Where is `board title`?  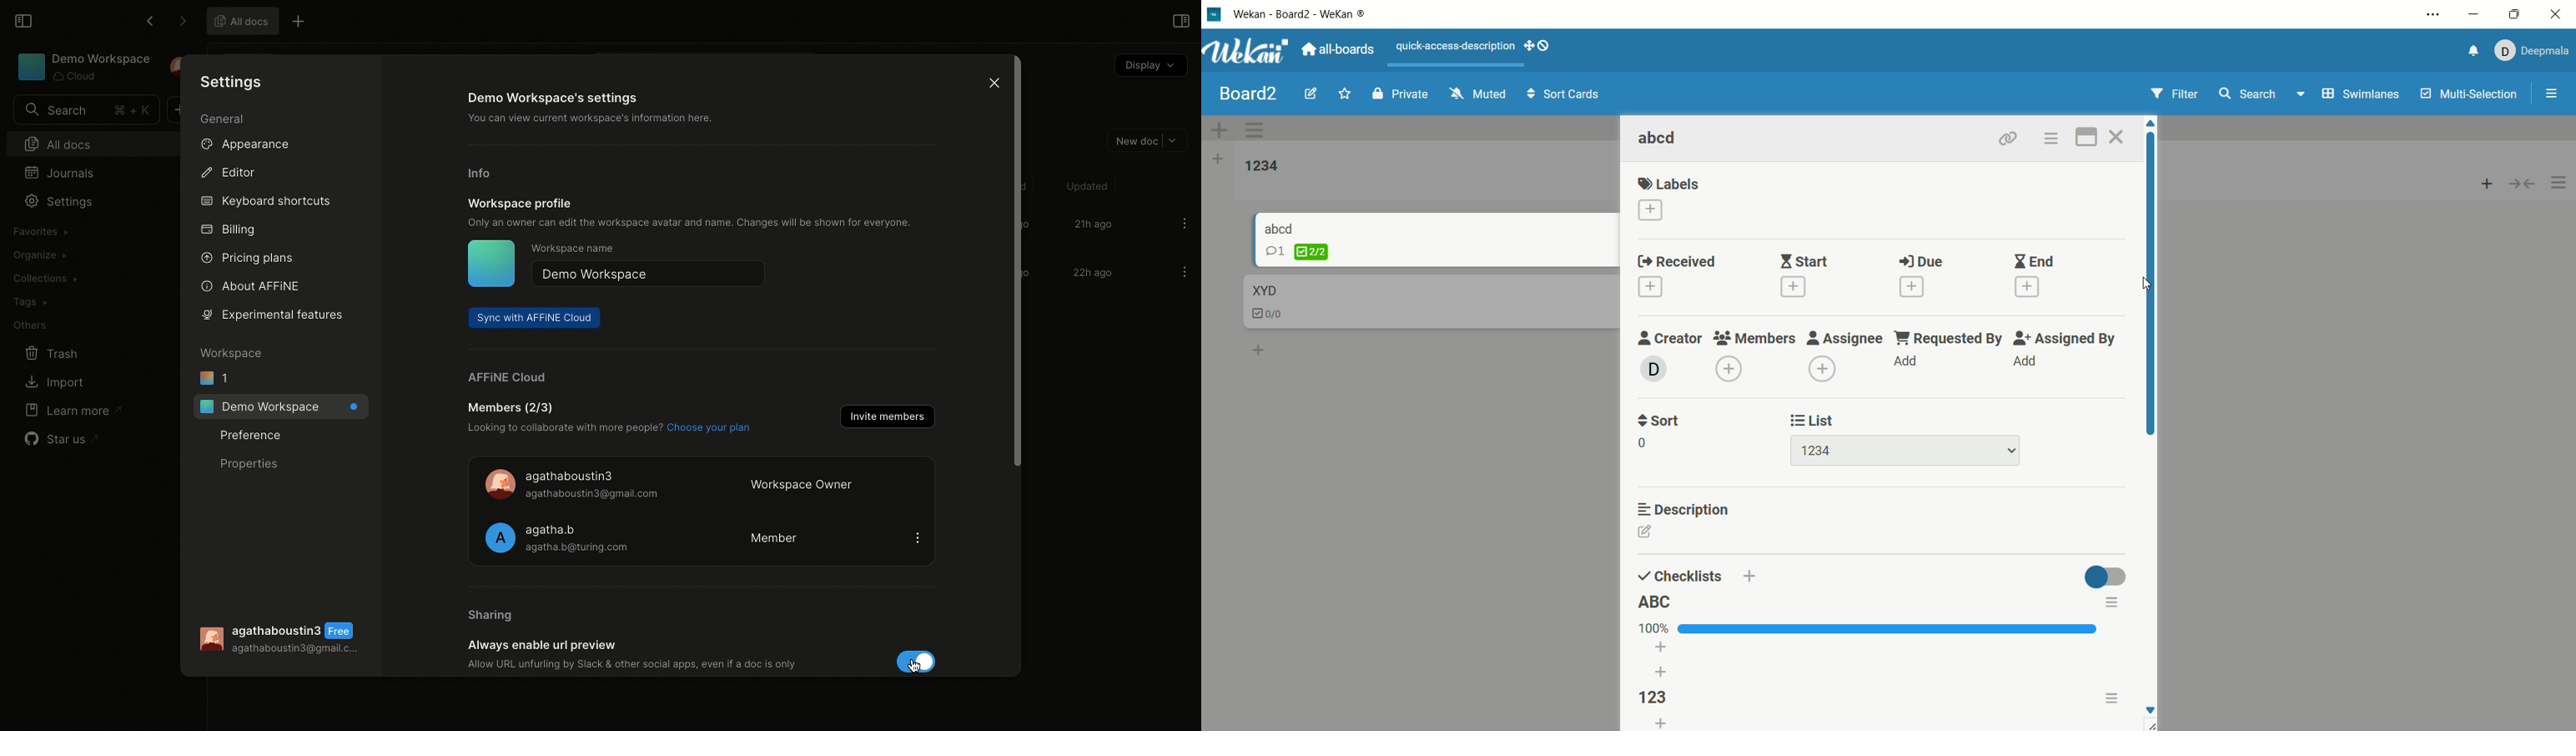
board title is located at coordinates (1250, 94).